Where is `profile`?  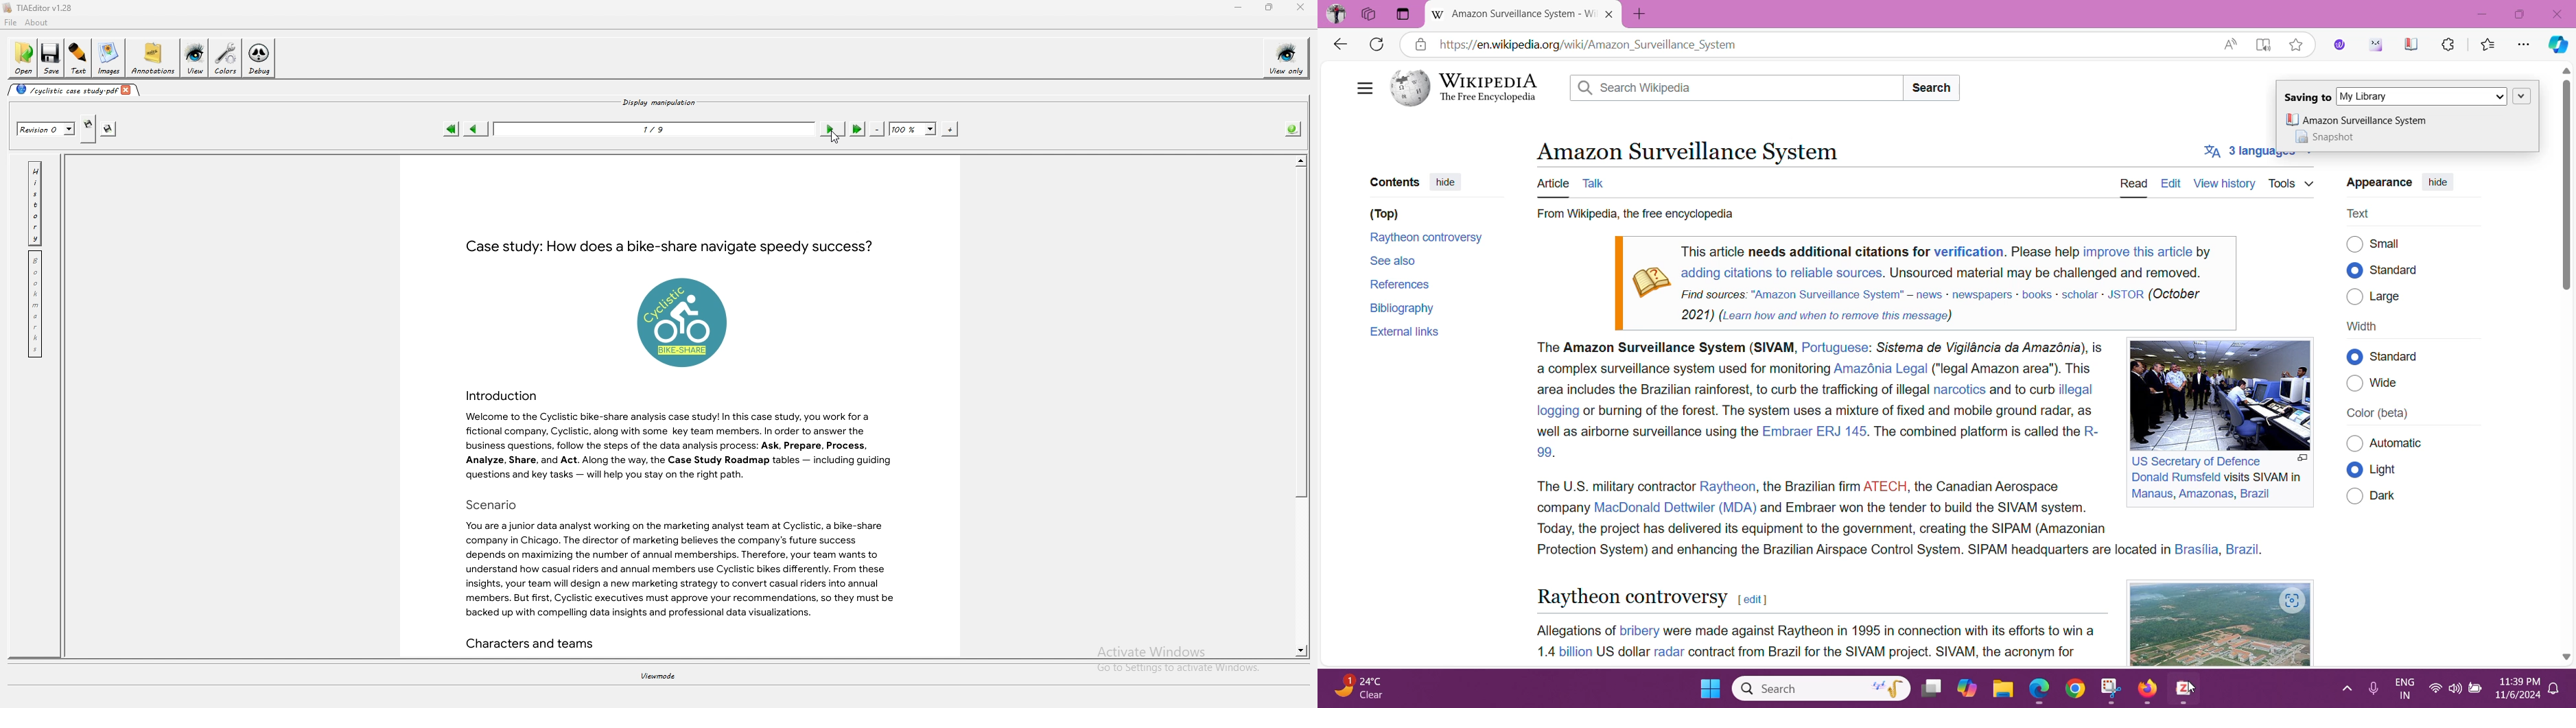
profile is located at coordinates (1337, 14).